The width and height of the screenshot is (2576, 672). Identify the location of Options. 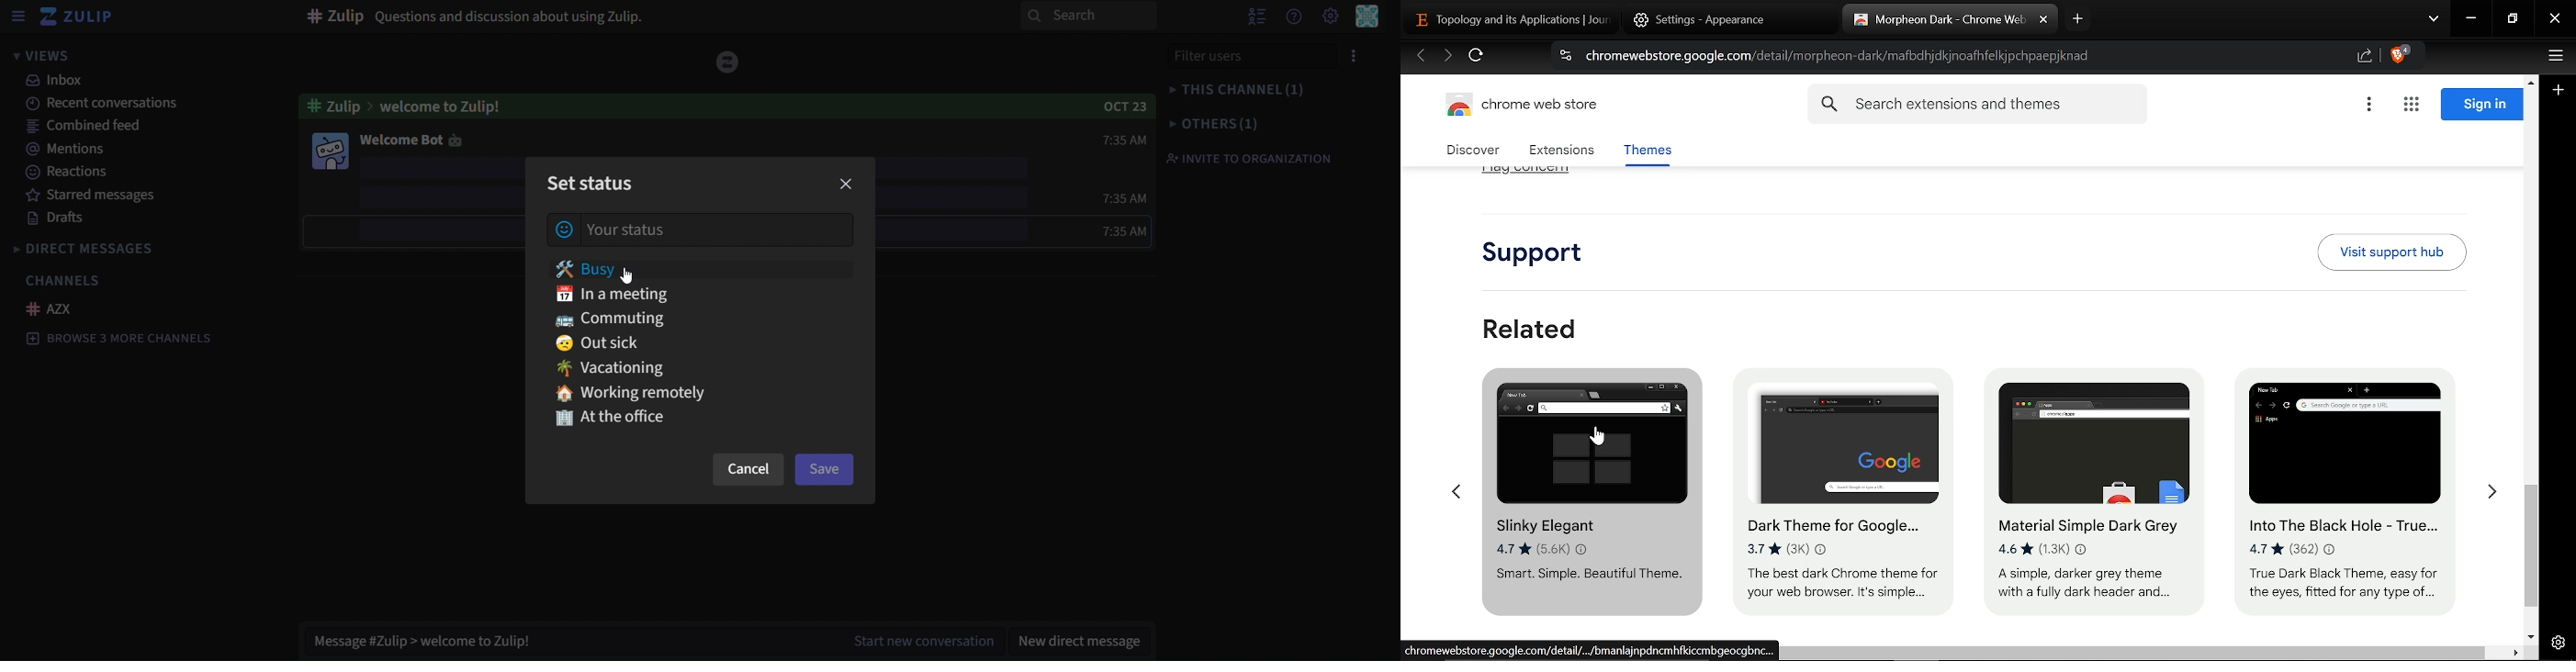
(2368, 106).